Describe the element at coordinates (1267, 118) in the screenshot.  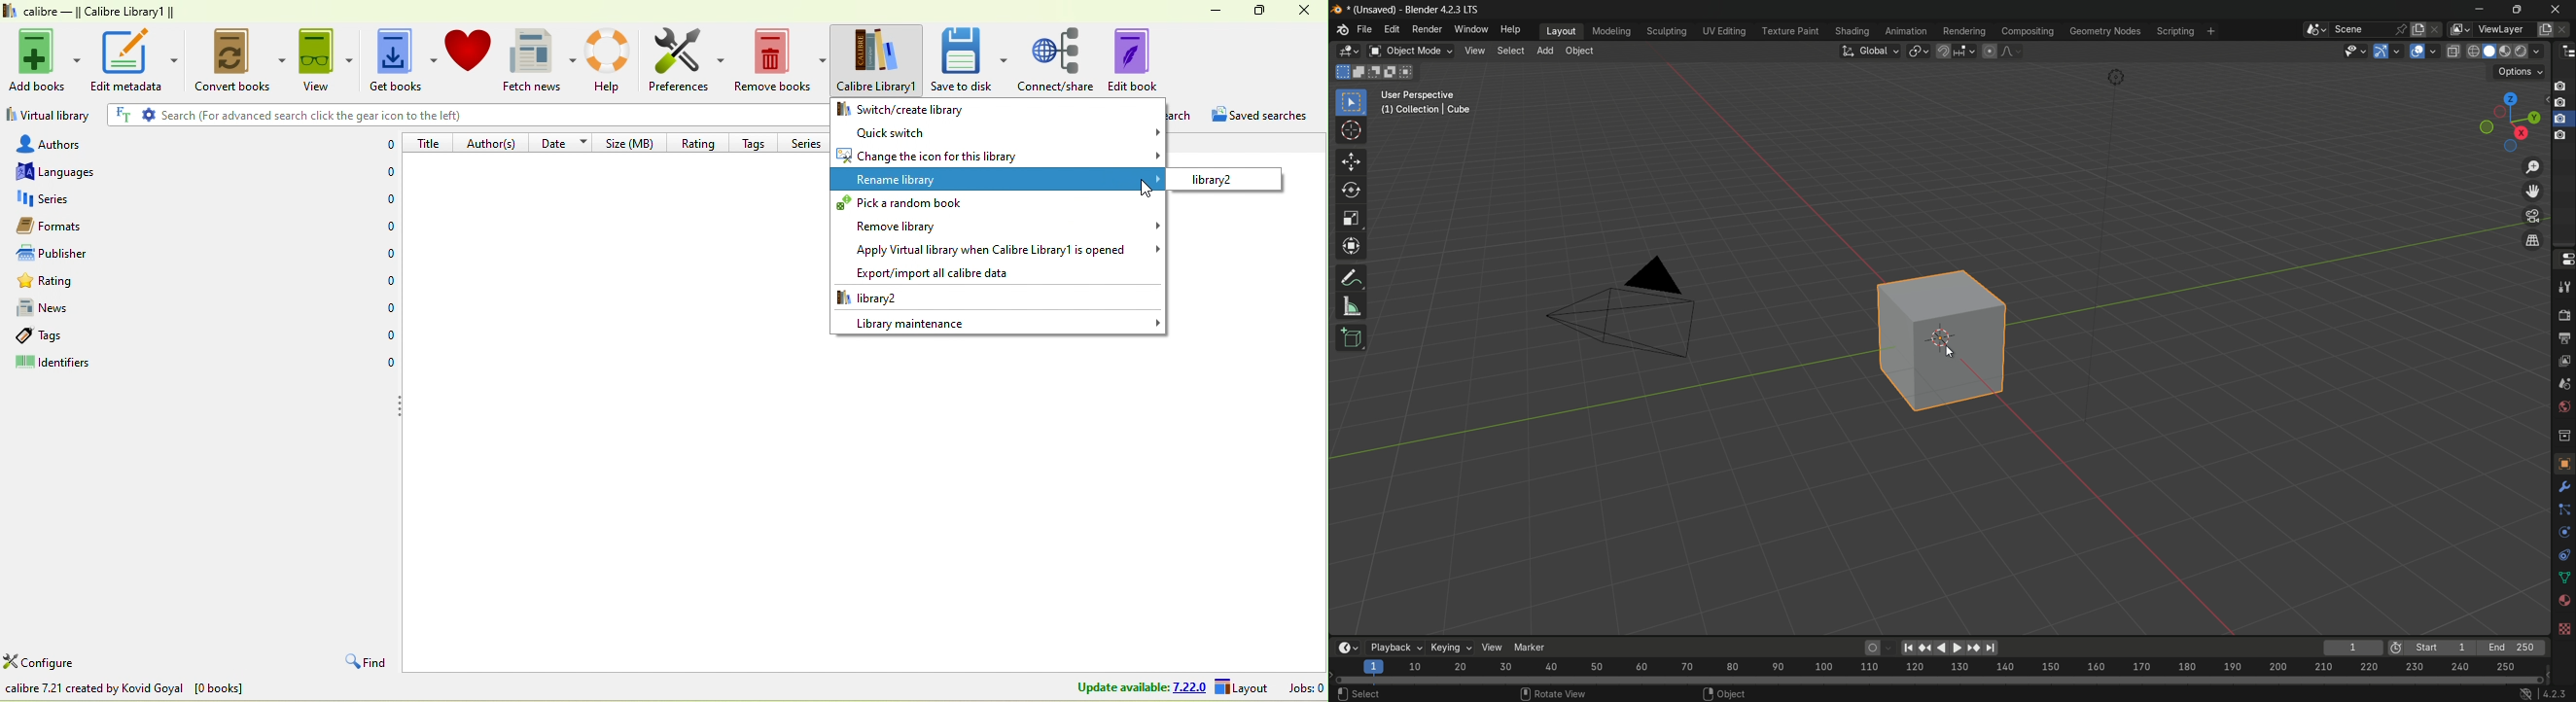
I see `saved searches` at that location.